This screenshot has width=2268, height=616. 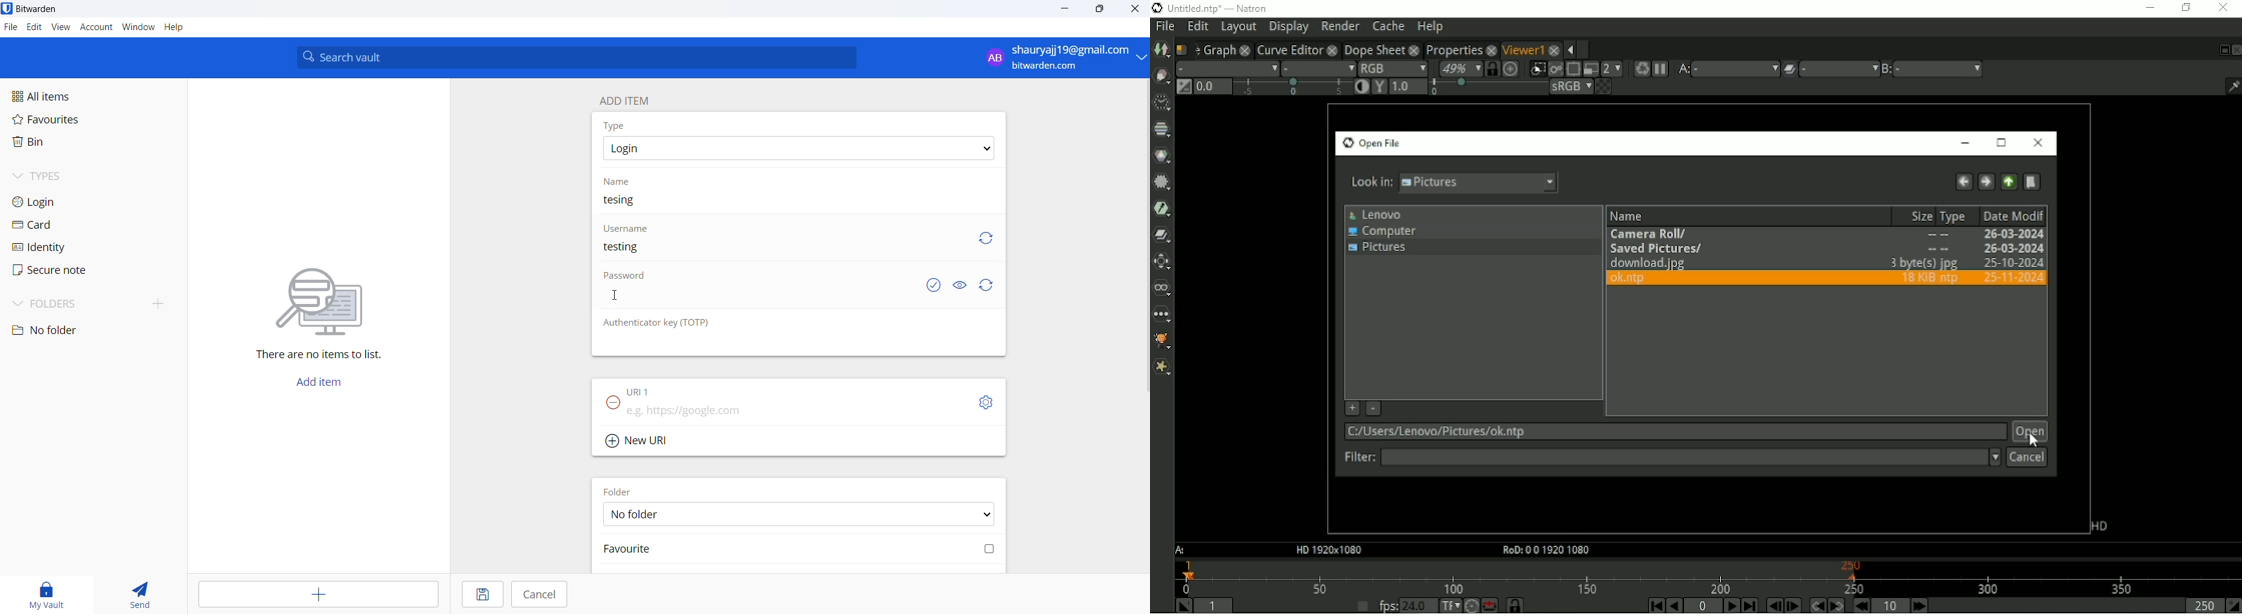 I want to click on send, so click(x=141, y=596).